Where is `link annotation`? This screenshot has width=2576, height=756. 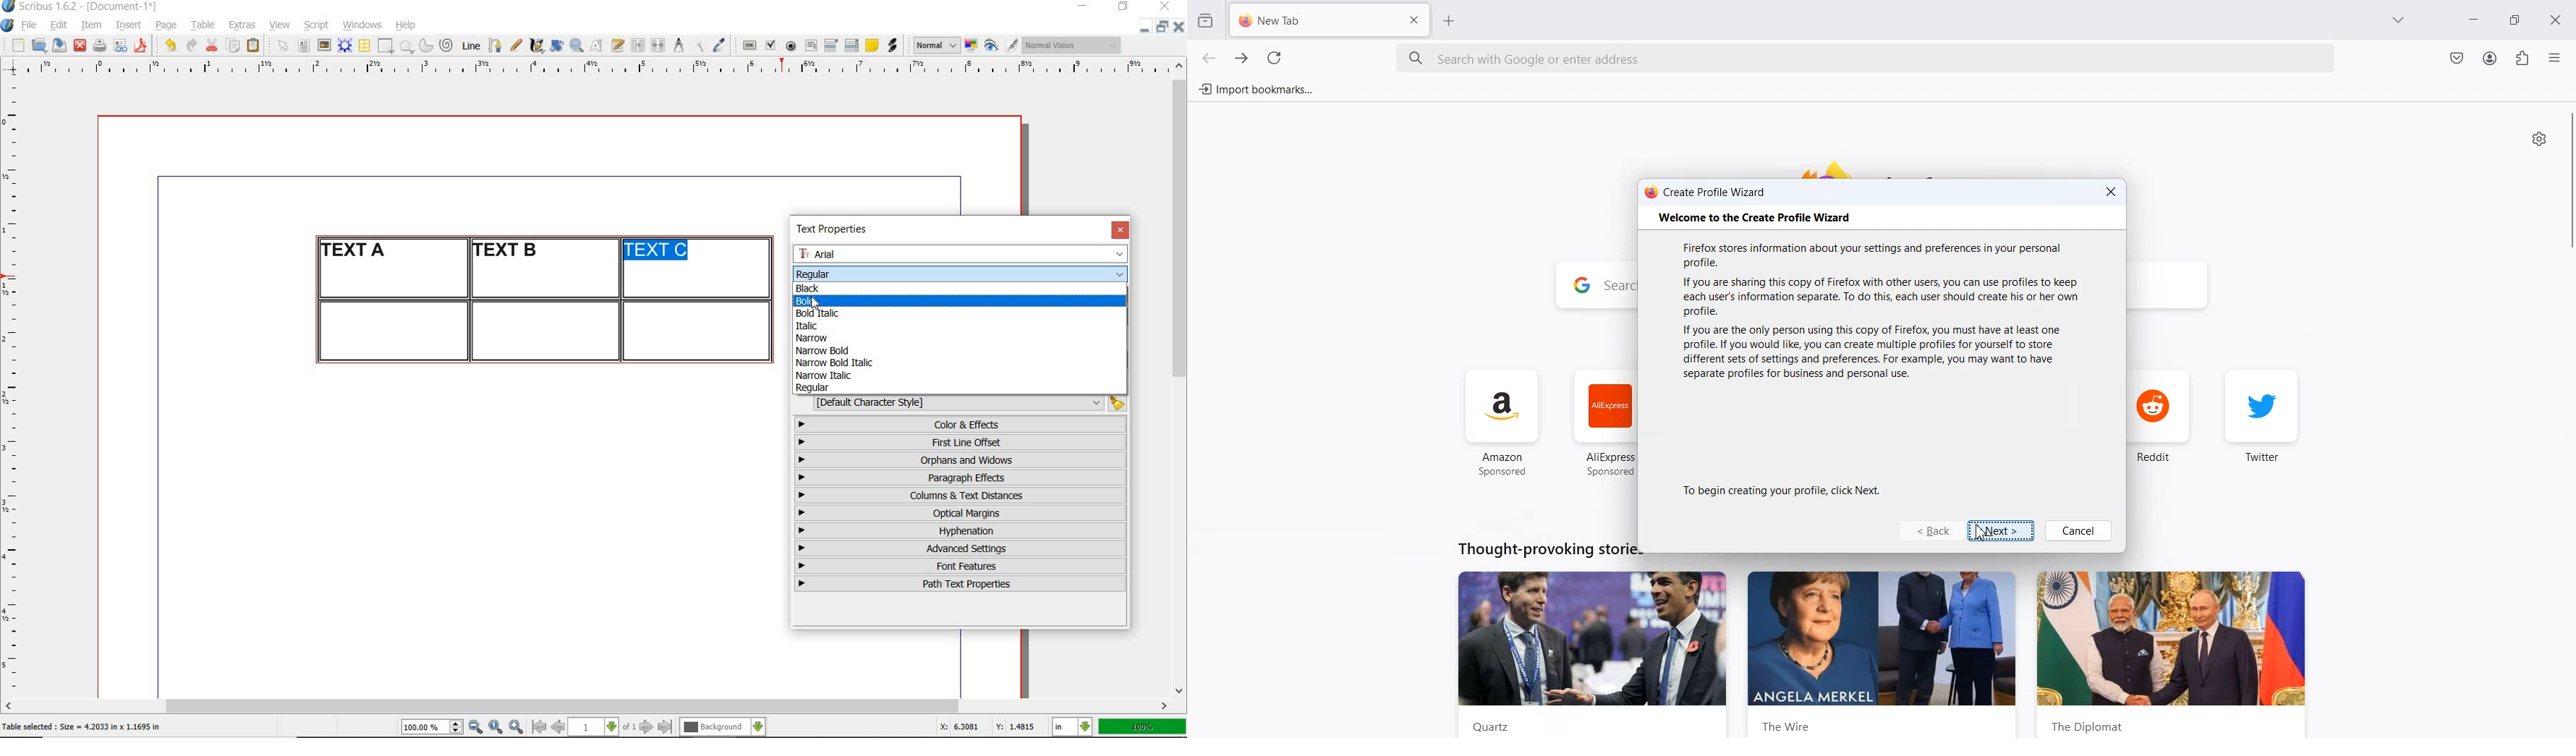
link annotation is located at coordinates (894, 45).